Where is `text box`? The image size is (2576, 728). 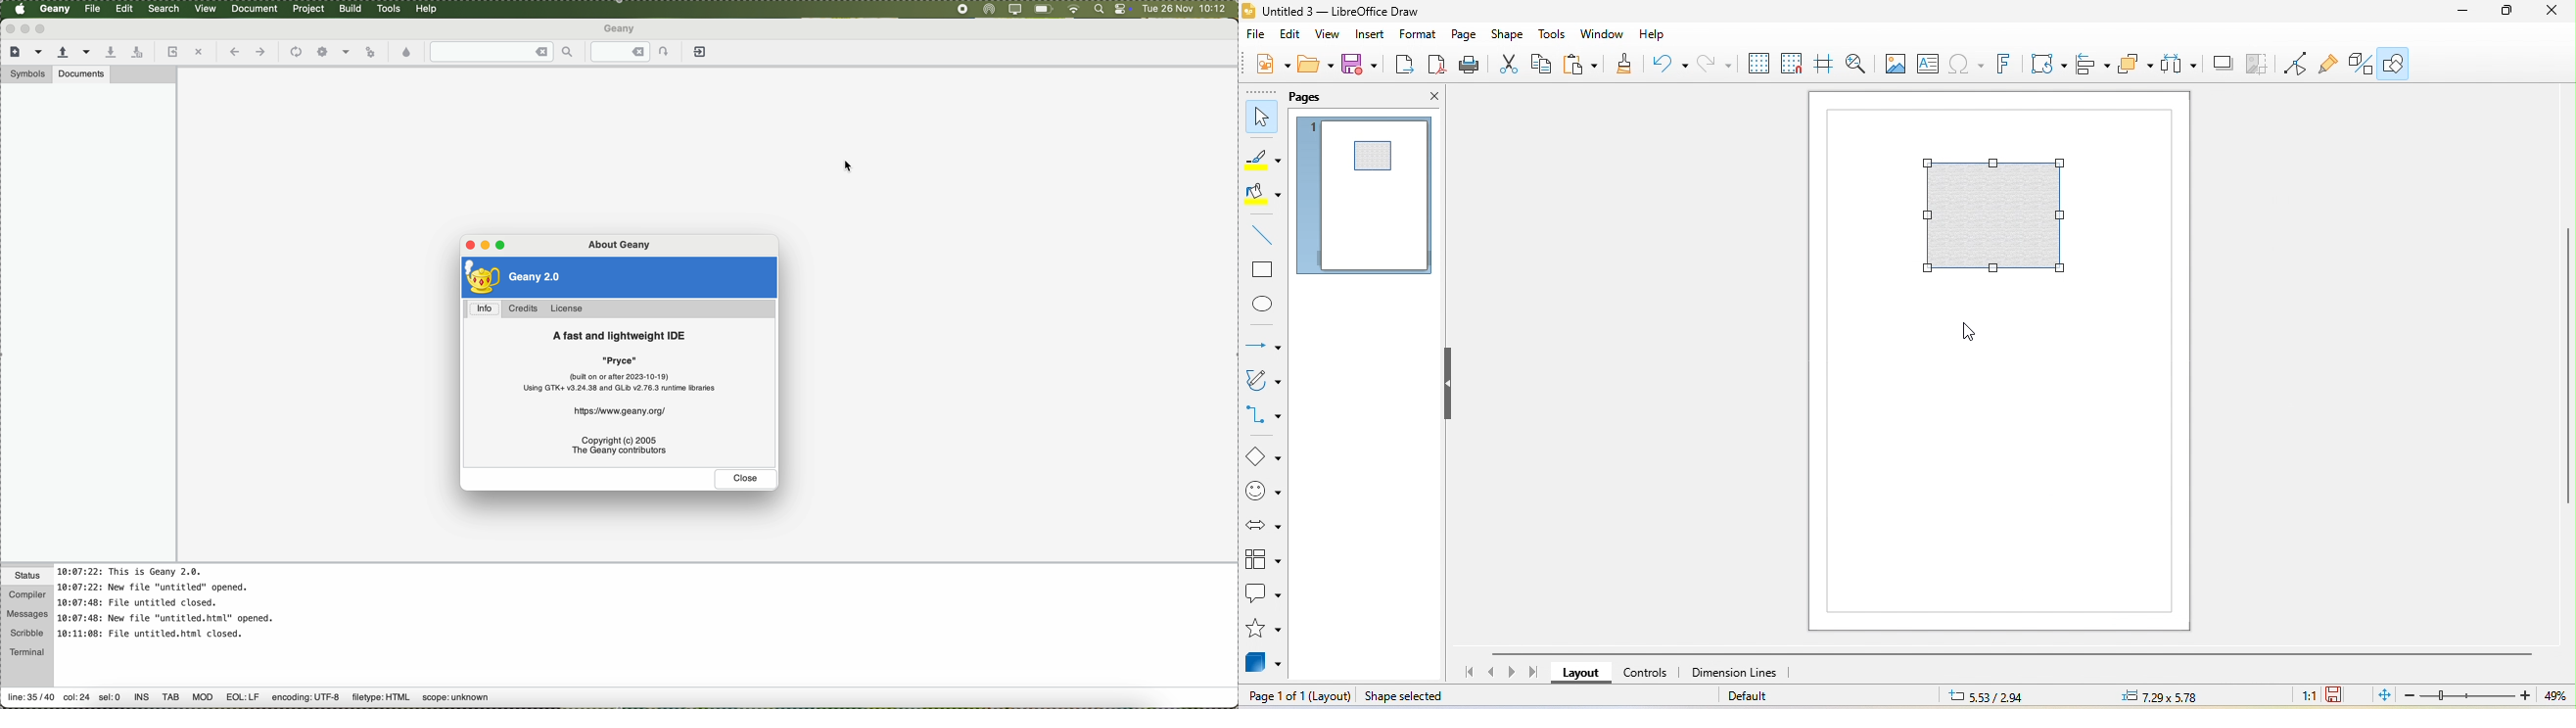 text box is located at coordinates (1928, 65).